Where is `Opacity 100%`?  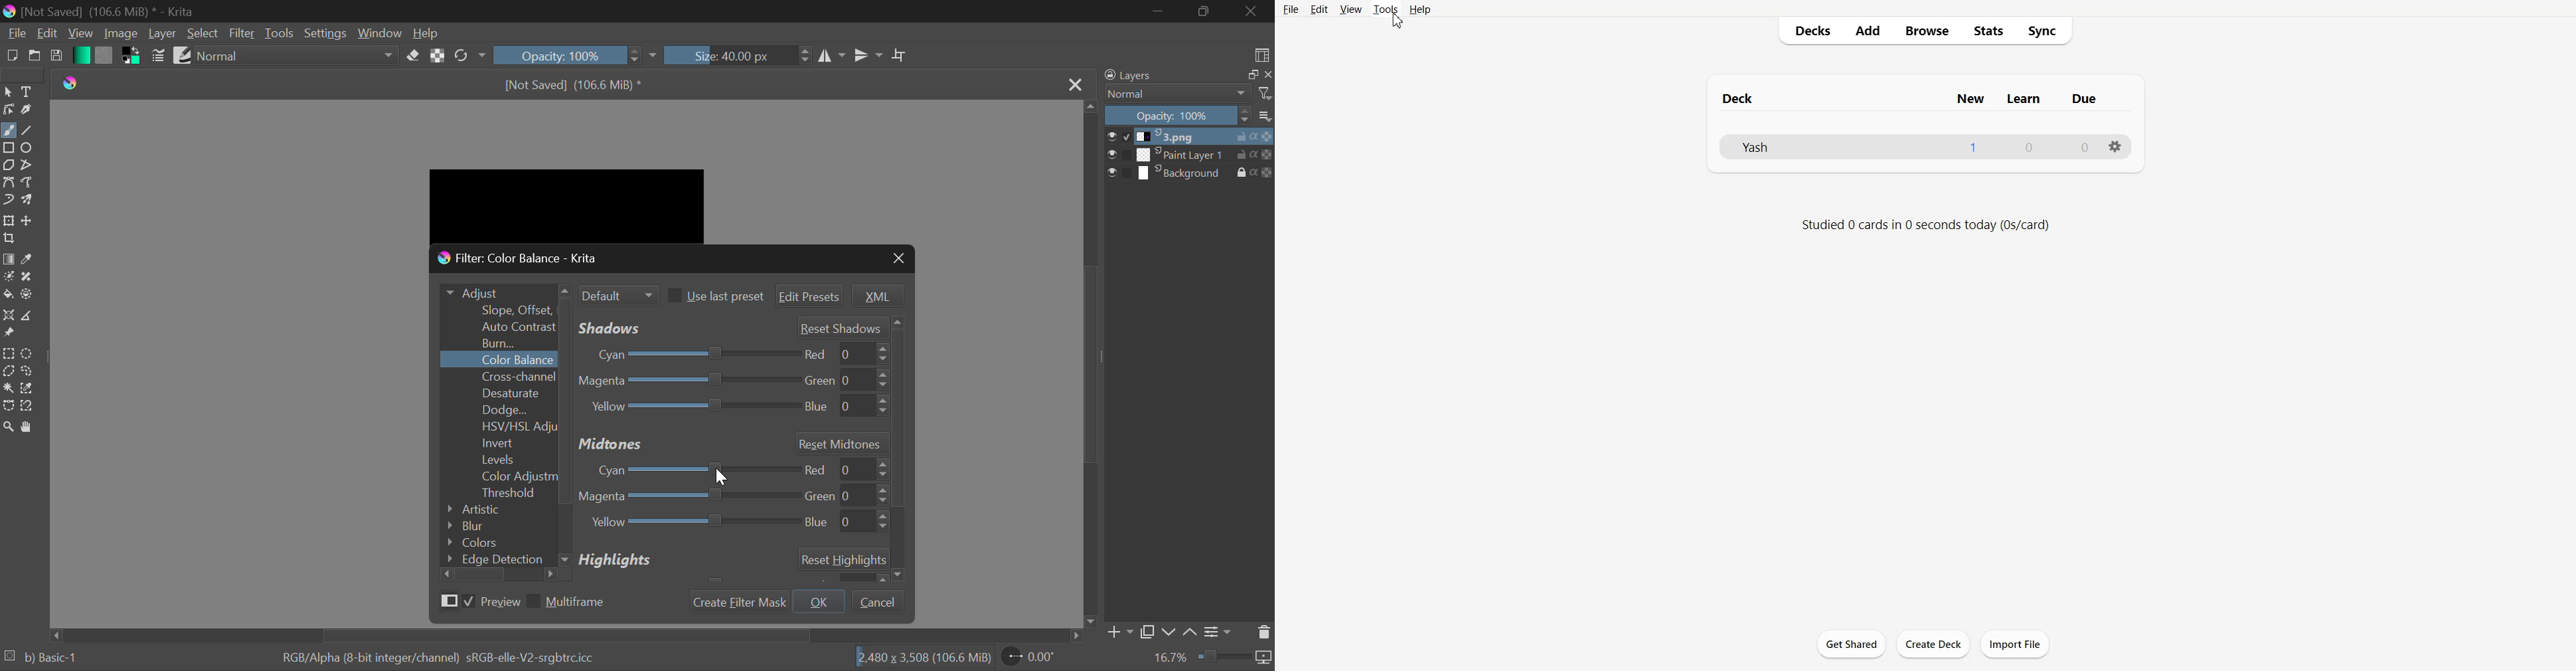 Opacity 100% is located at coordinates (577, 54).